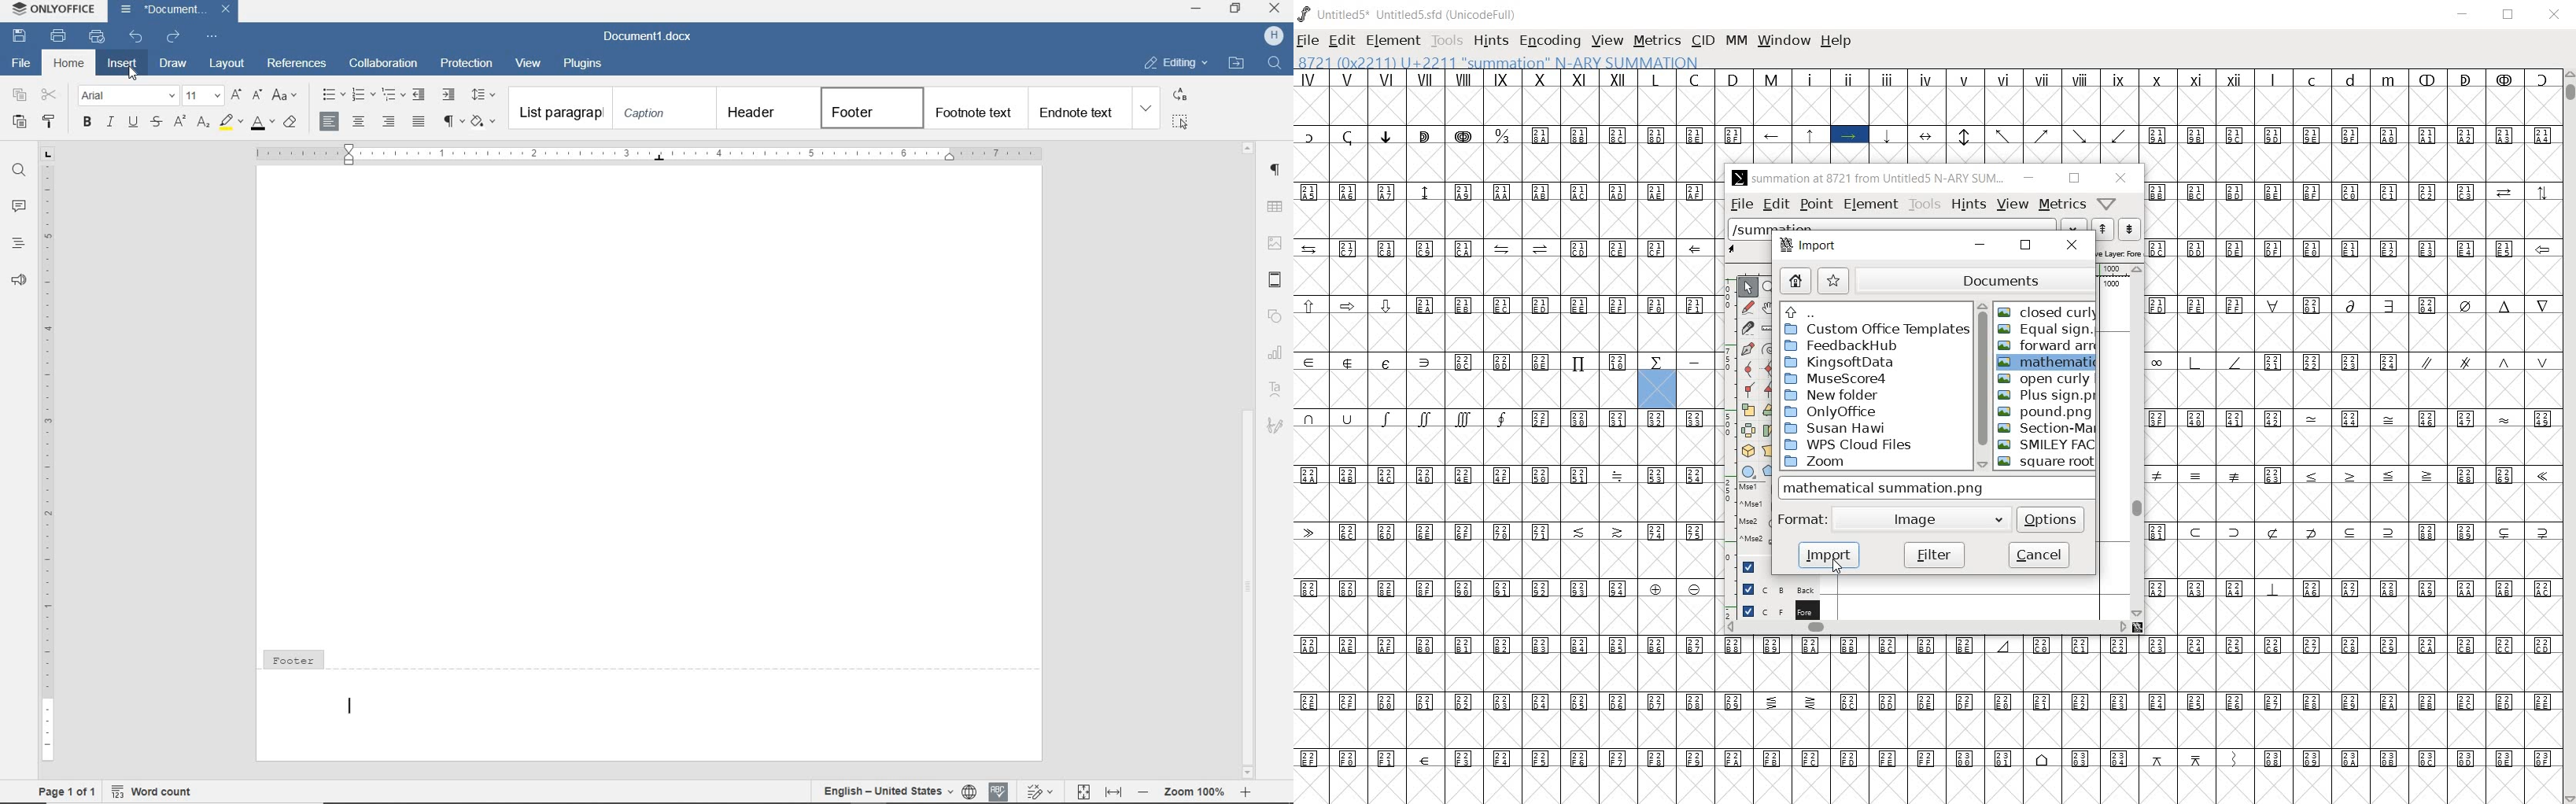  Describe the element at coordinates (1841, 362) in the screenshot. I see `KingsoftData` at that location.